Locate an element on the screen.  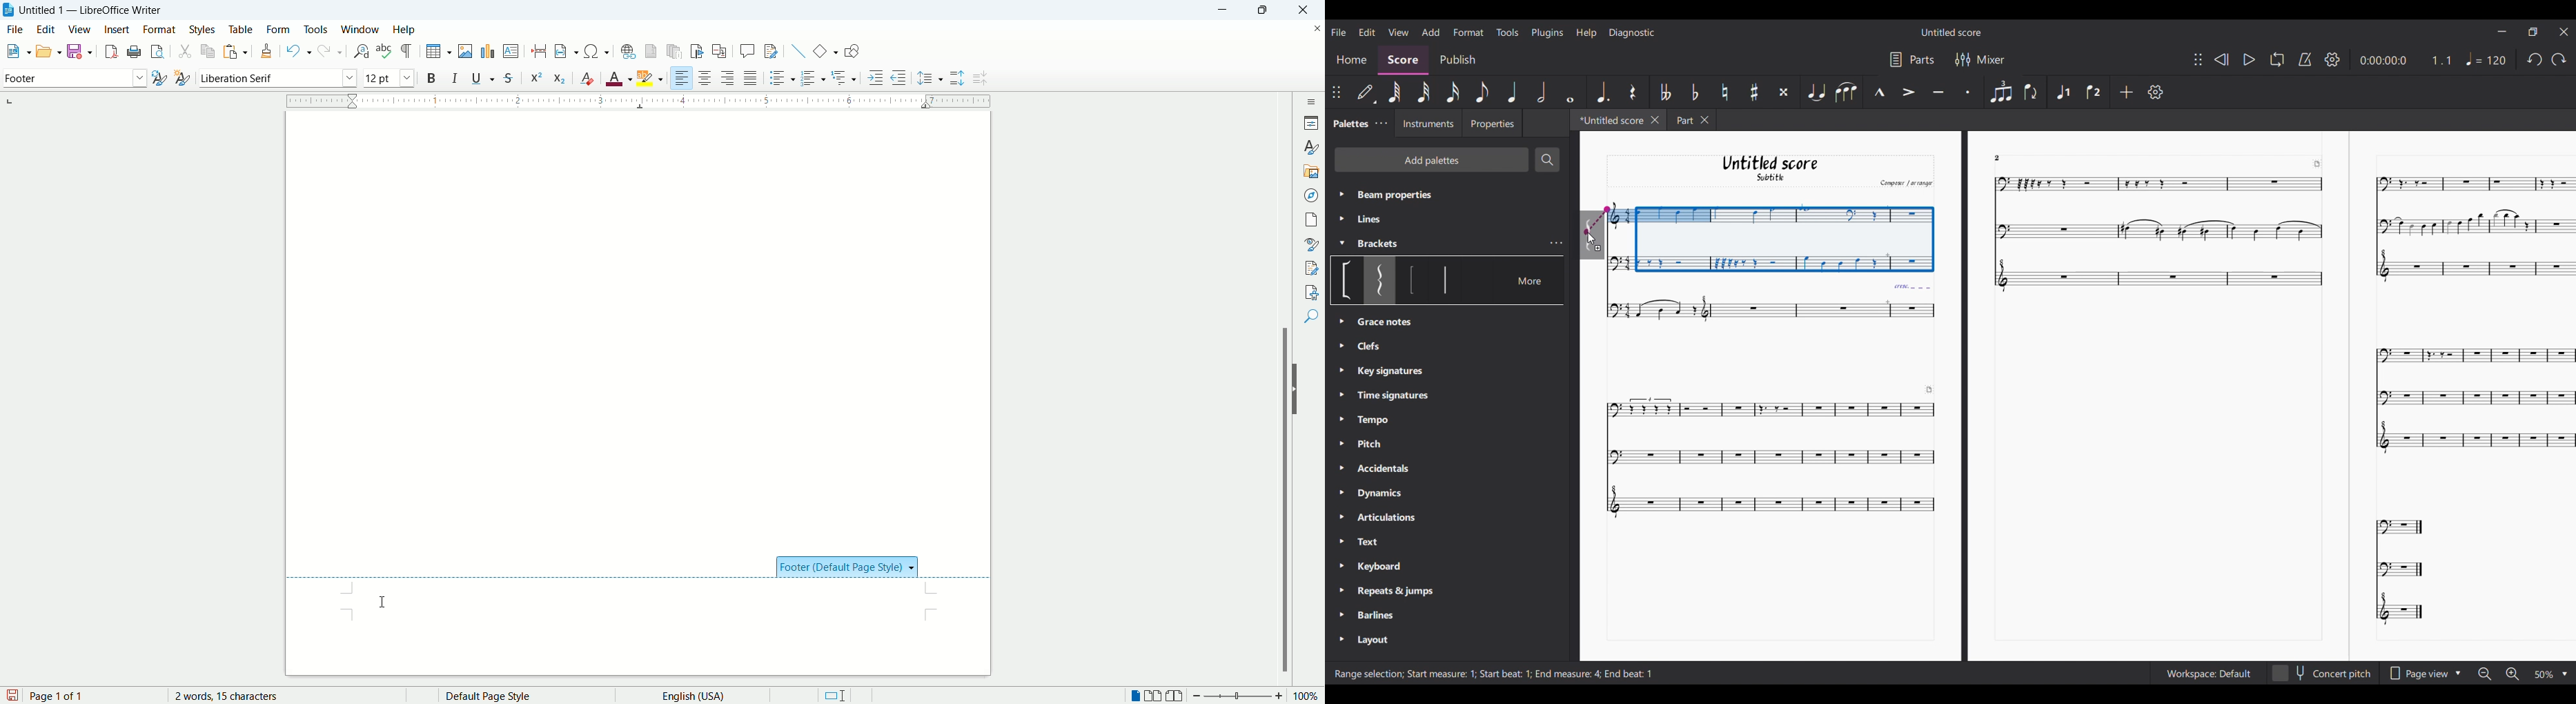
Change position is located at coordinates (2198, 59).